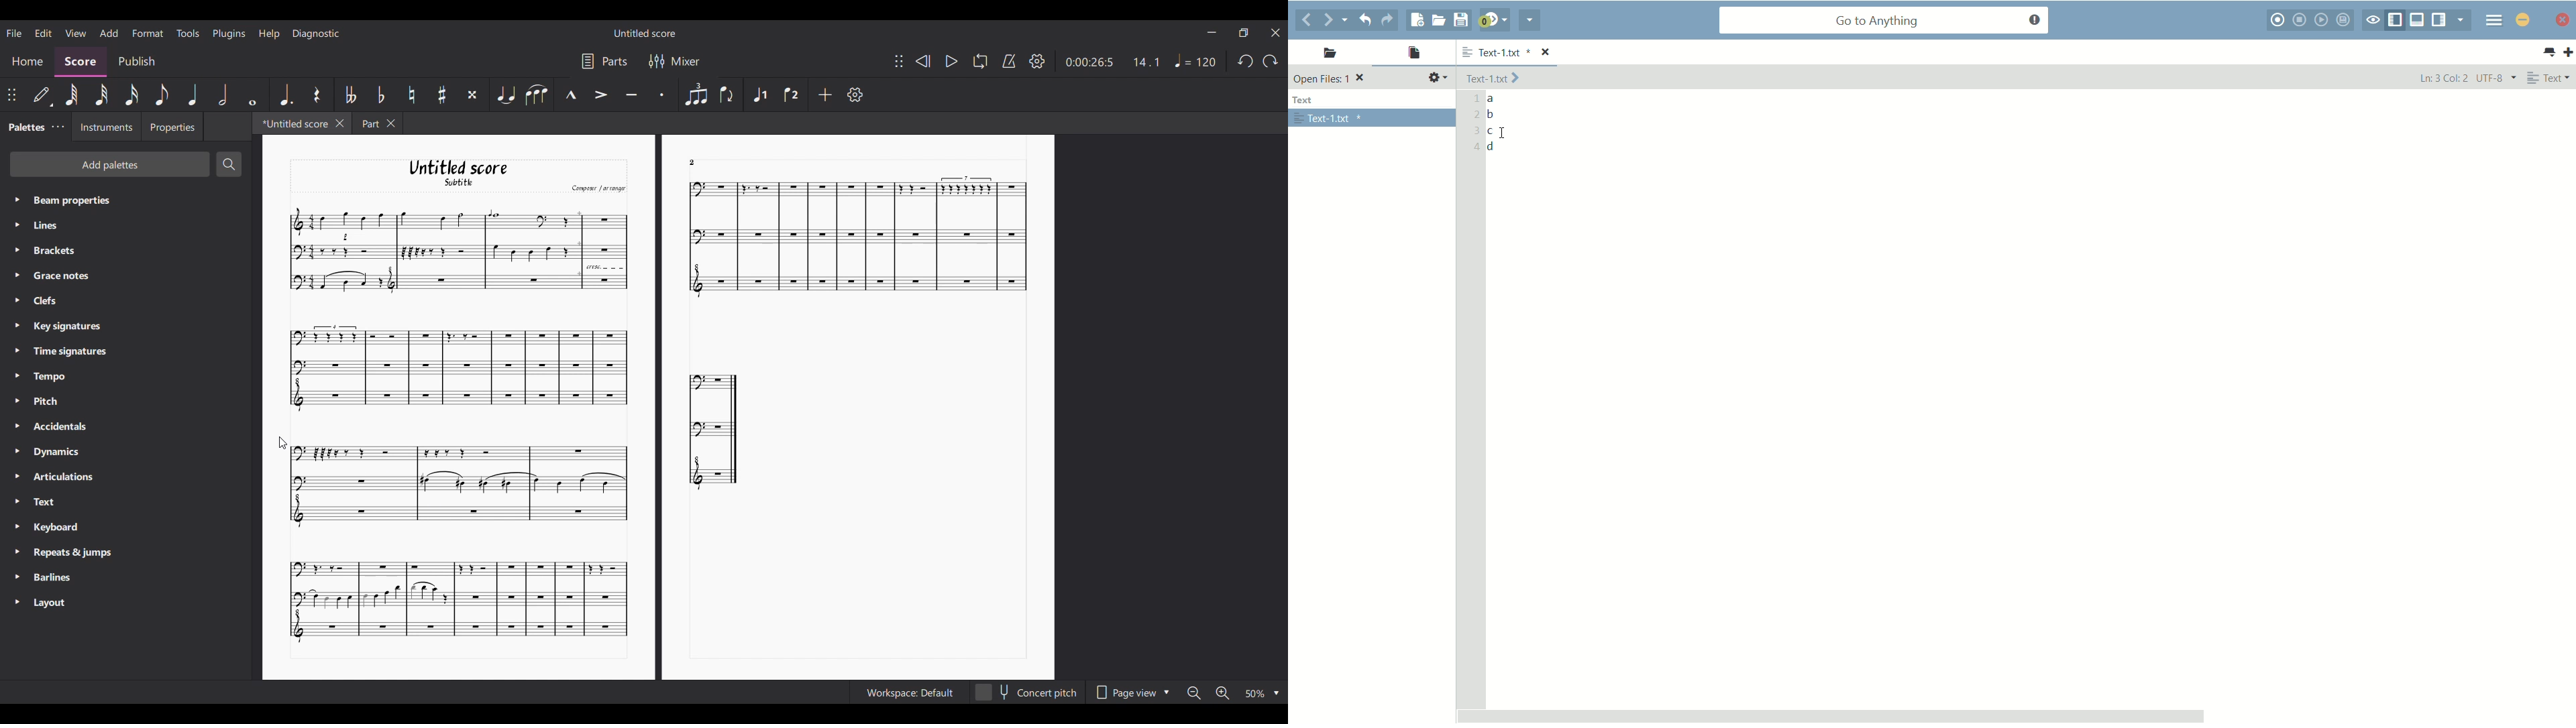 The image size is (2576, 728). What do you see at coordinates (76, 32) in the screenshot?
I see `View menu` at bounding box center [76, 32].